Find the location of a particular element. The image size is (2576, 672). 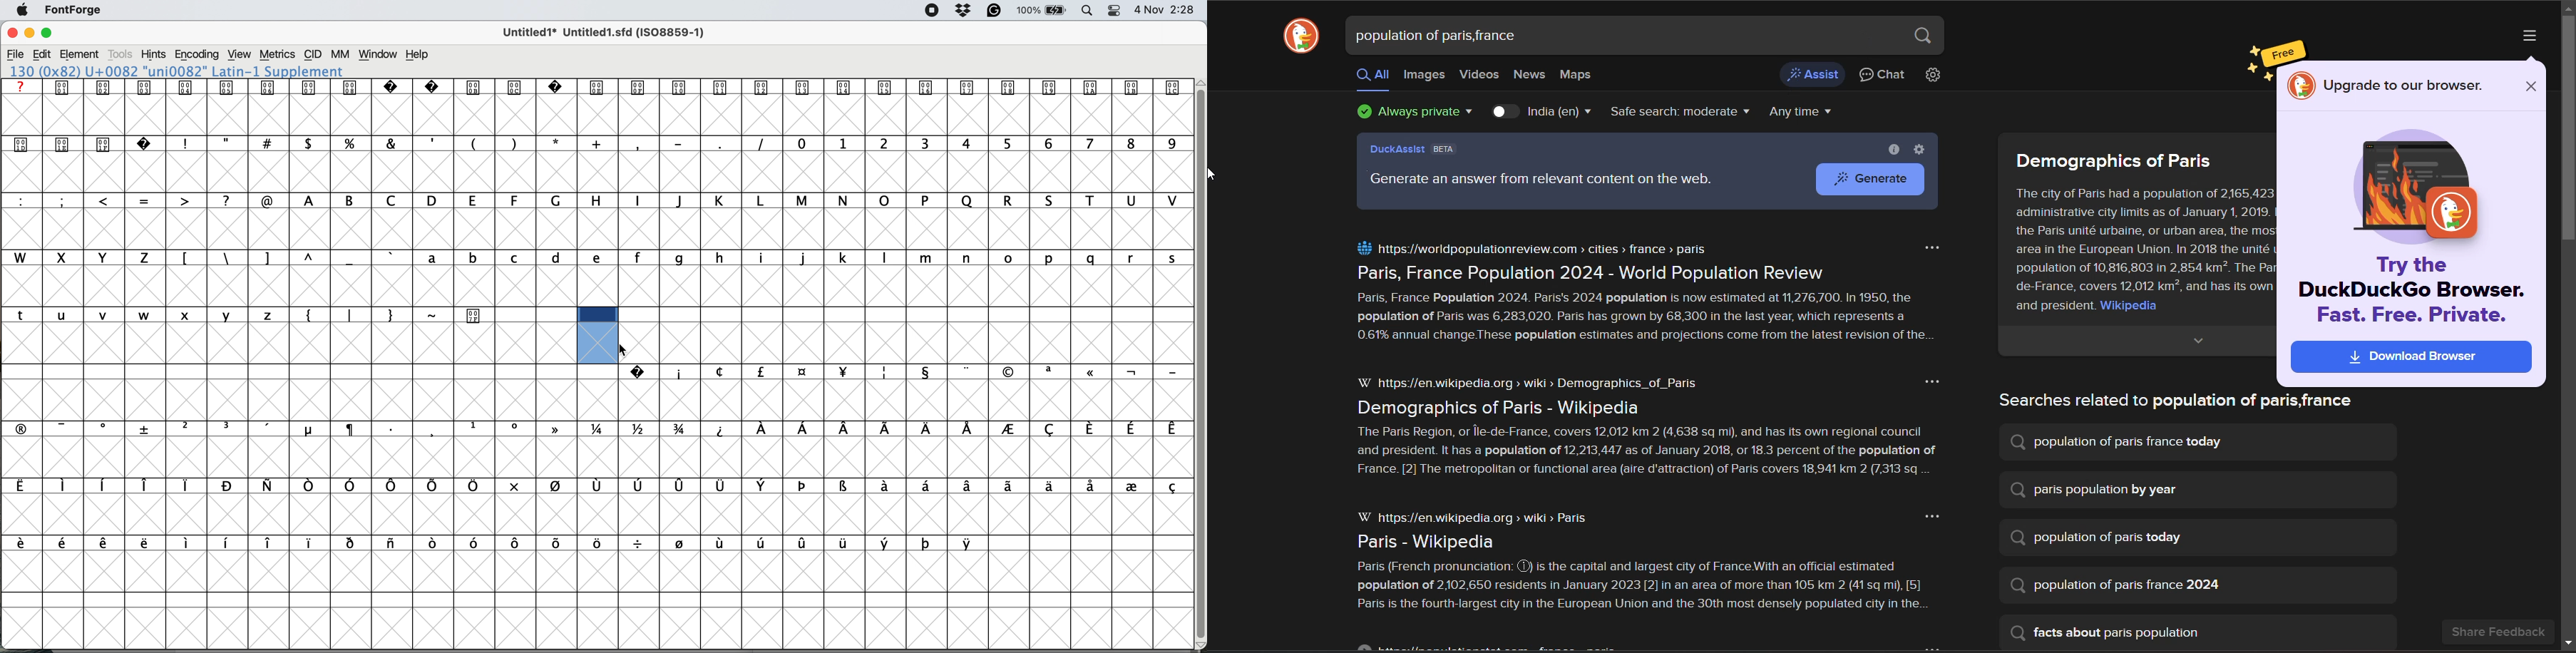

result timeline filter is located at coordinates (1805, 113).